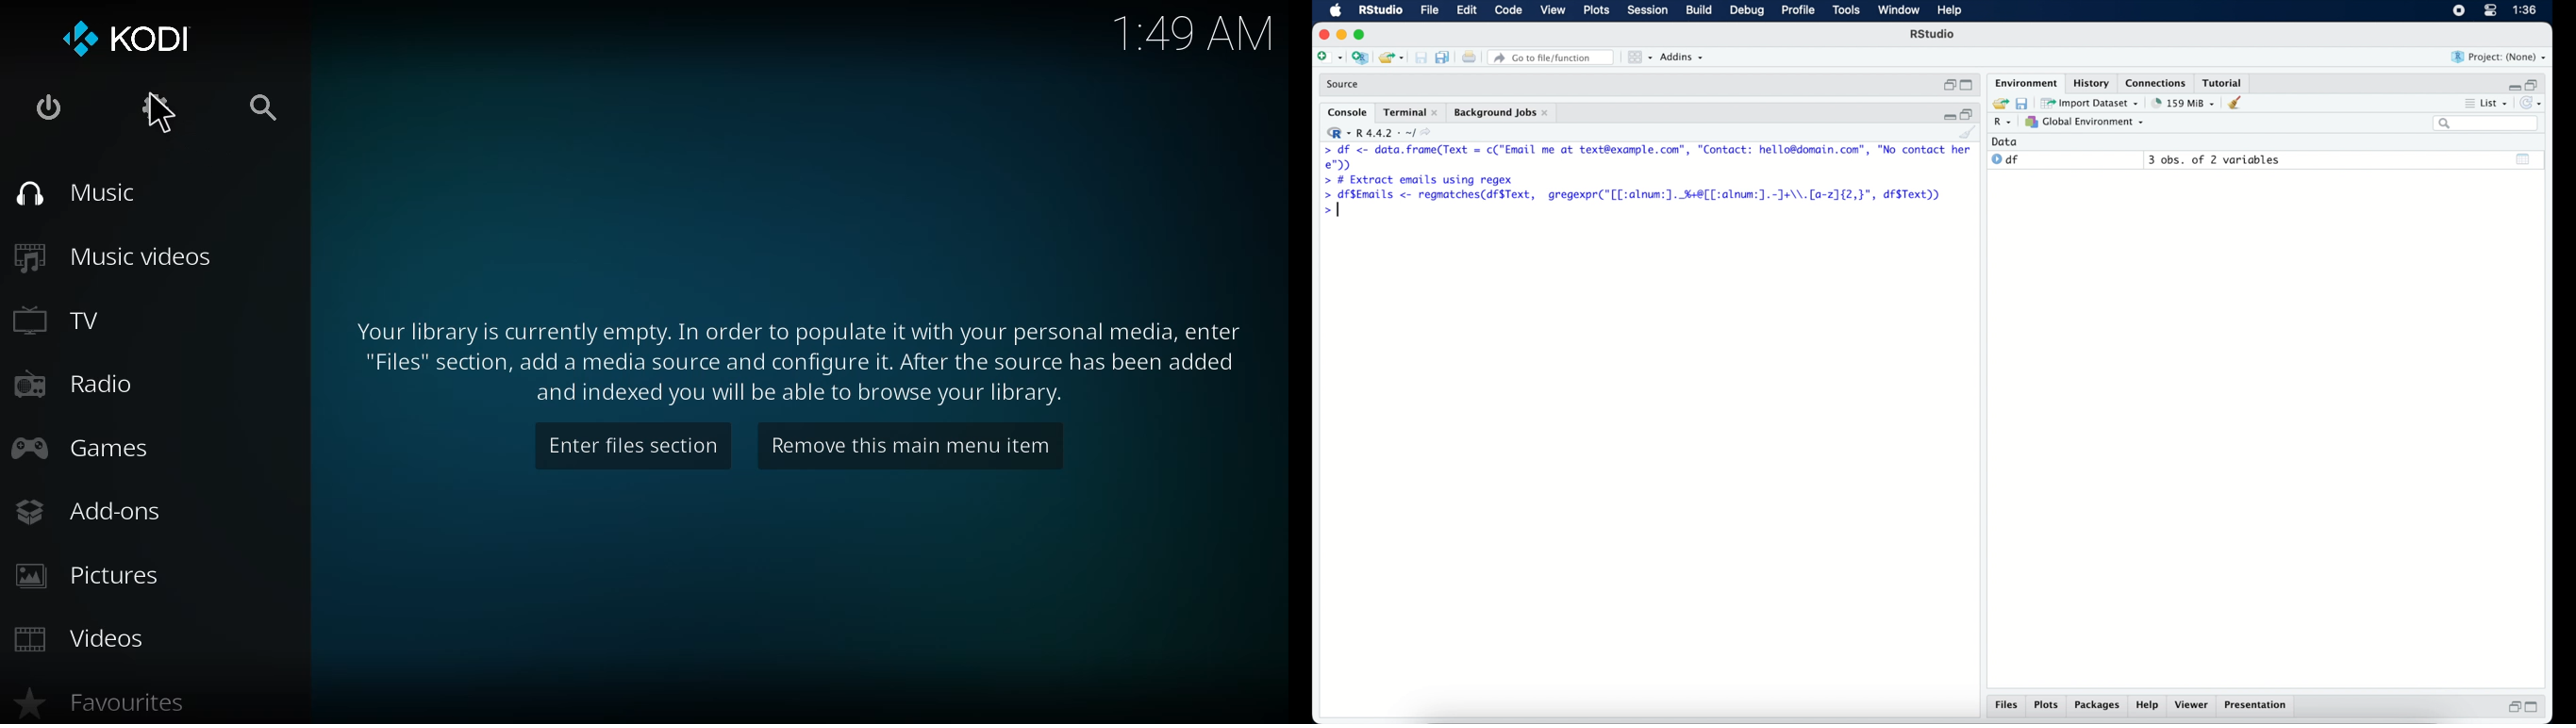 This screenshot has height=728, width=2576. Describe the element at coordinates (2025, 103) in the screenshot. I see `save` at that location.